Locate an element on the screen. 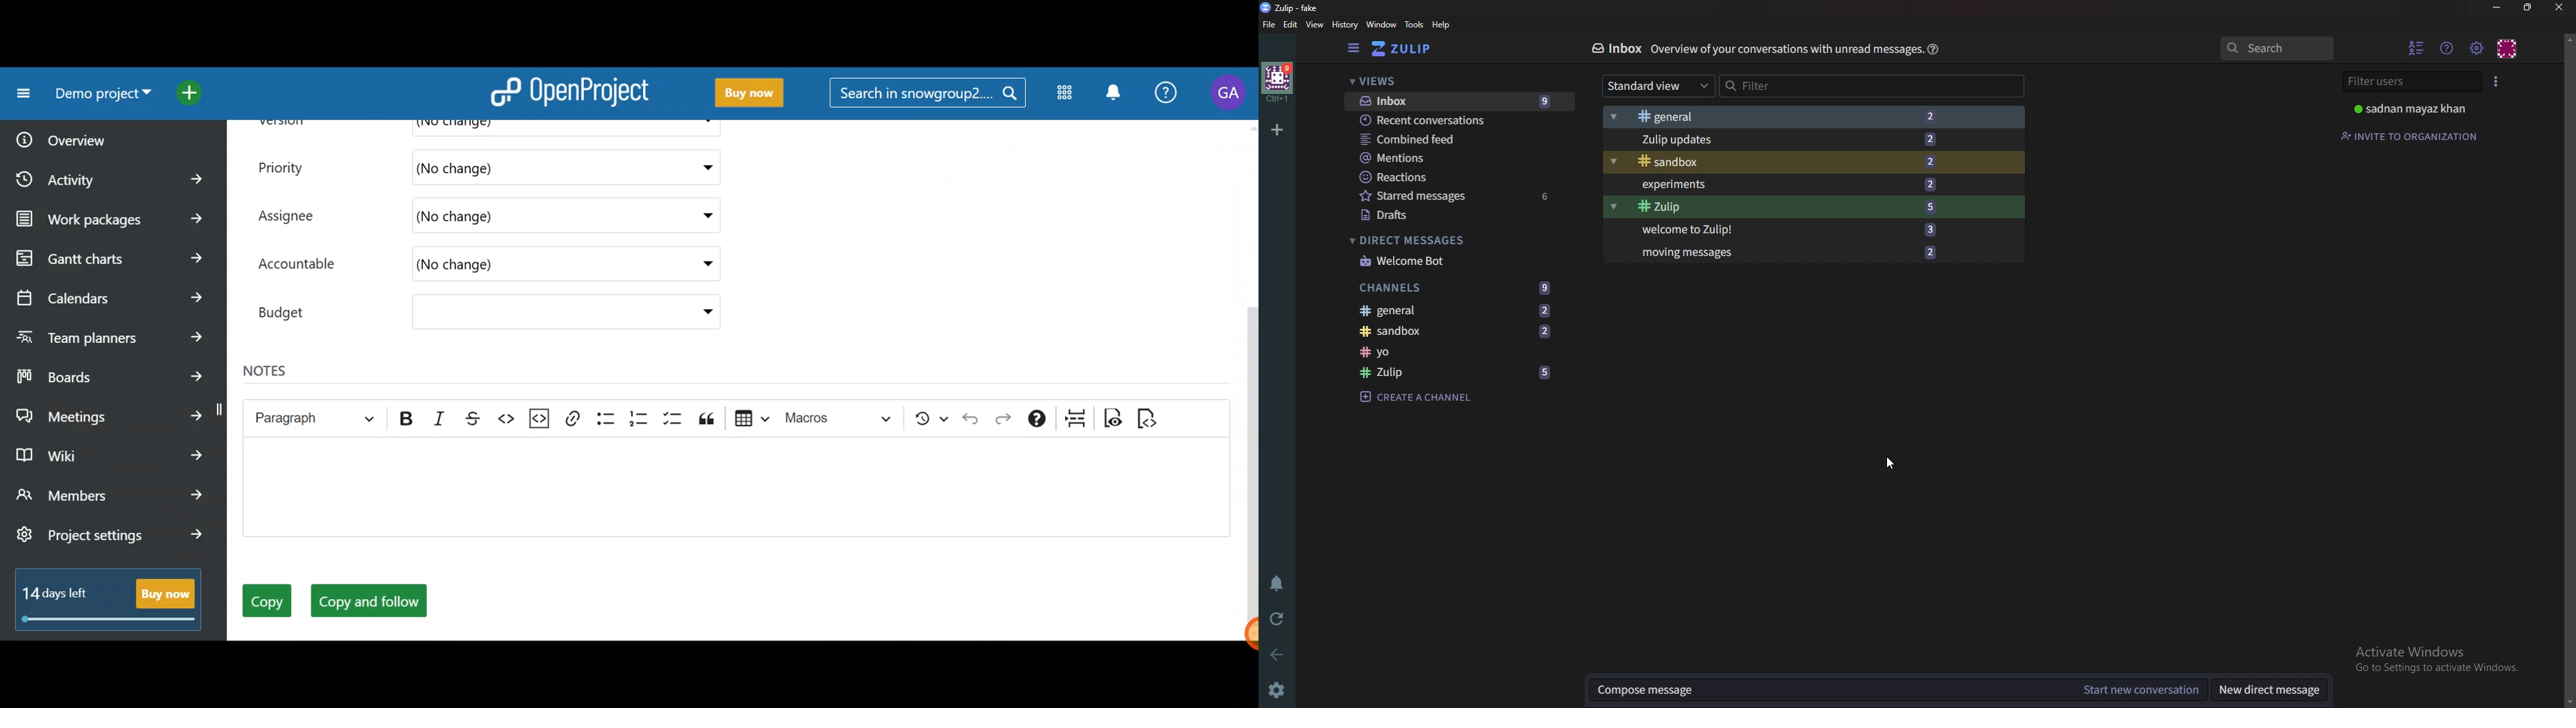 Image resolution: width=2576 pixels, height=728 pixels. Cursor is located at coordinates (1242, 639).